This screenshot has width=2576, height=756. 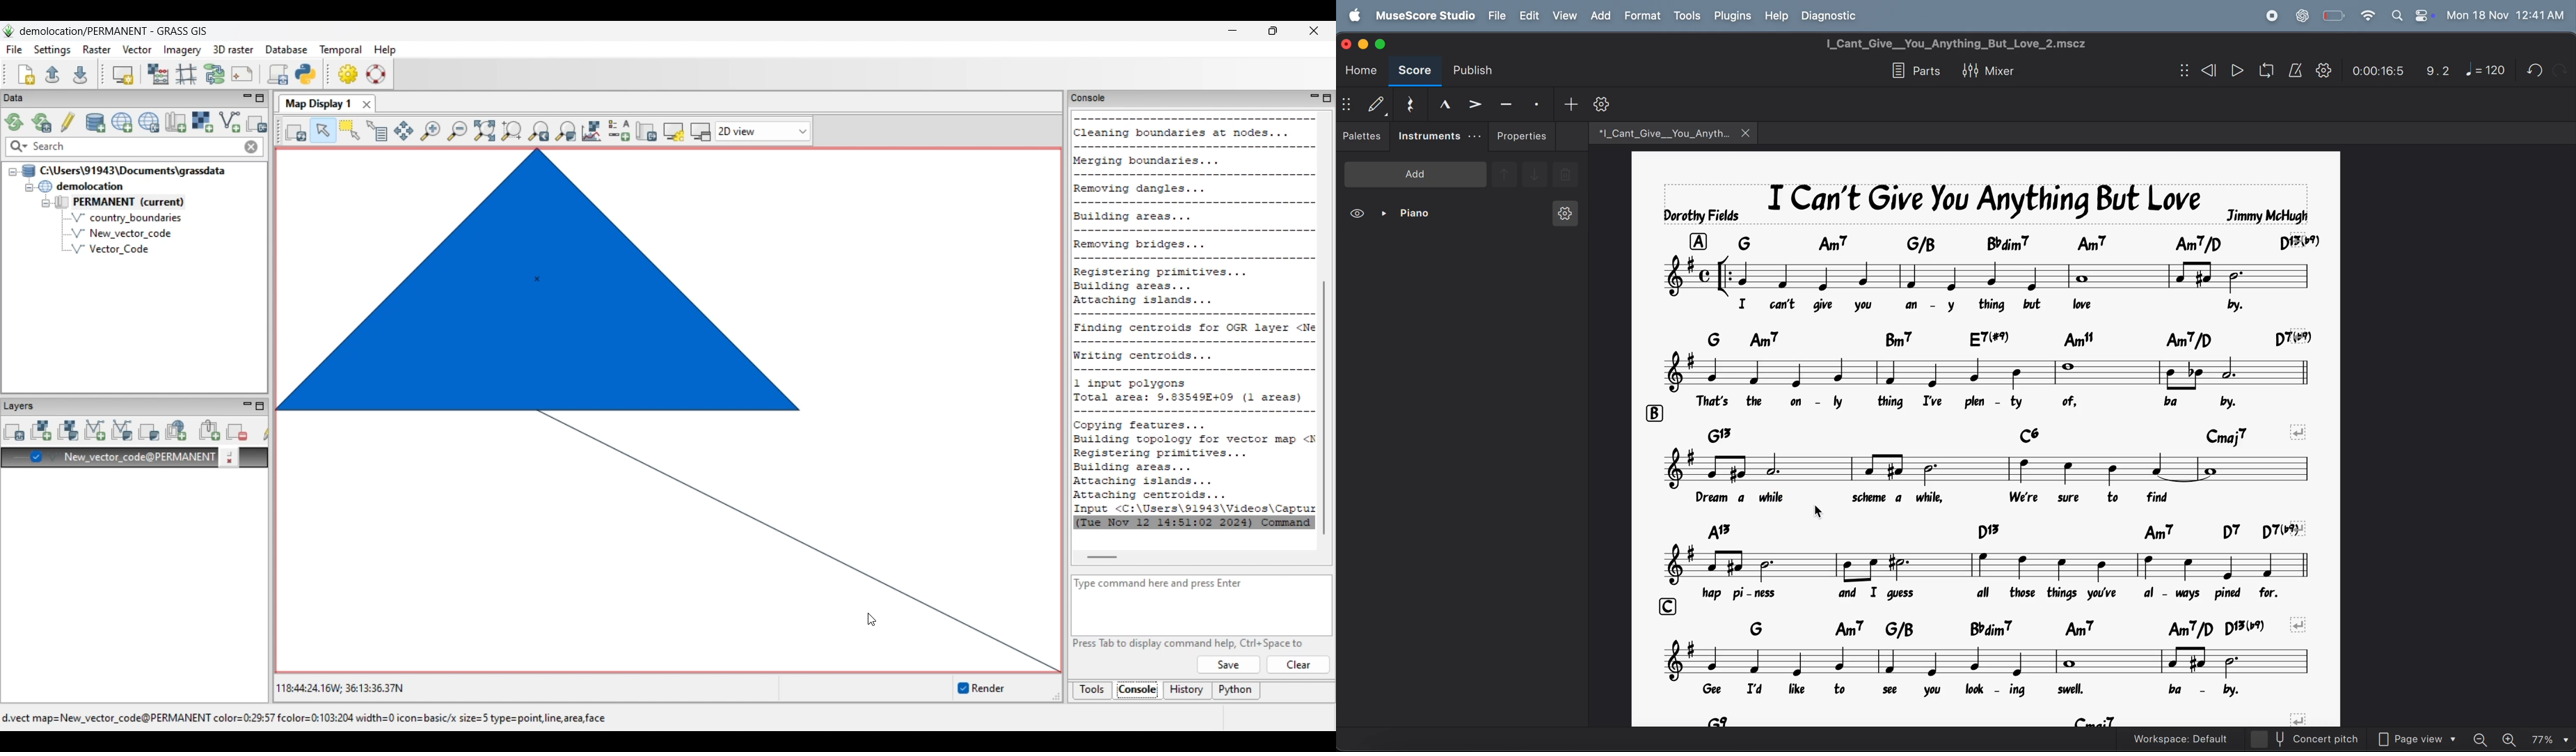 I want to click on playback loop, so click(x=2265, y=70).